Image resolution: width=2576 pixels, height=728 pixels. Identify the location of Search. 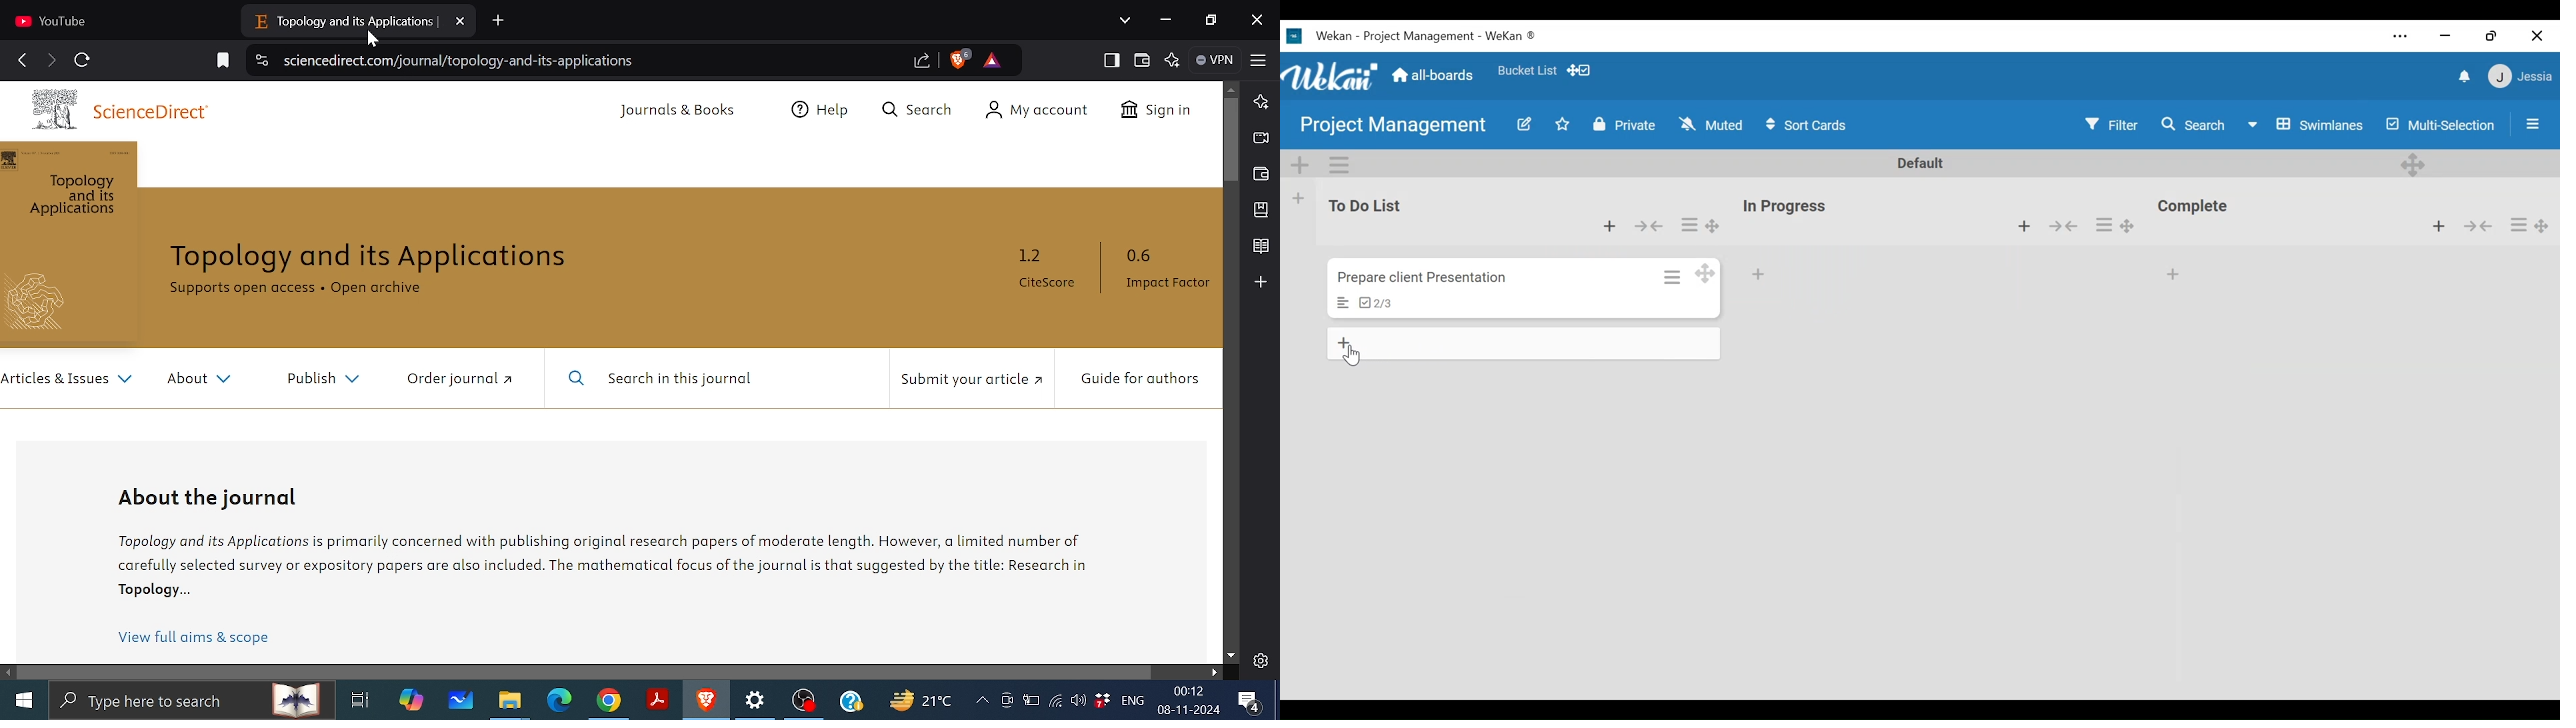
(2191, 125).